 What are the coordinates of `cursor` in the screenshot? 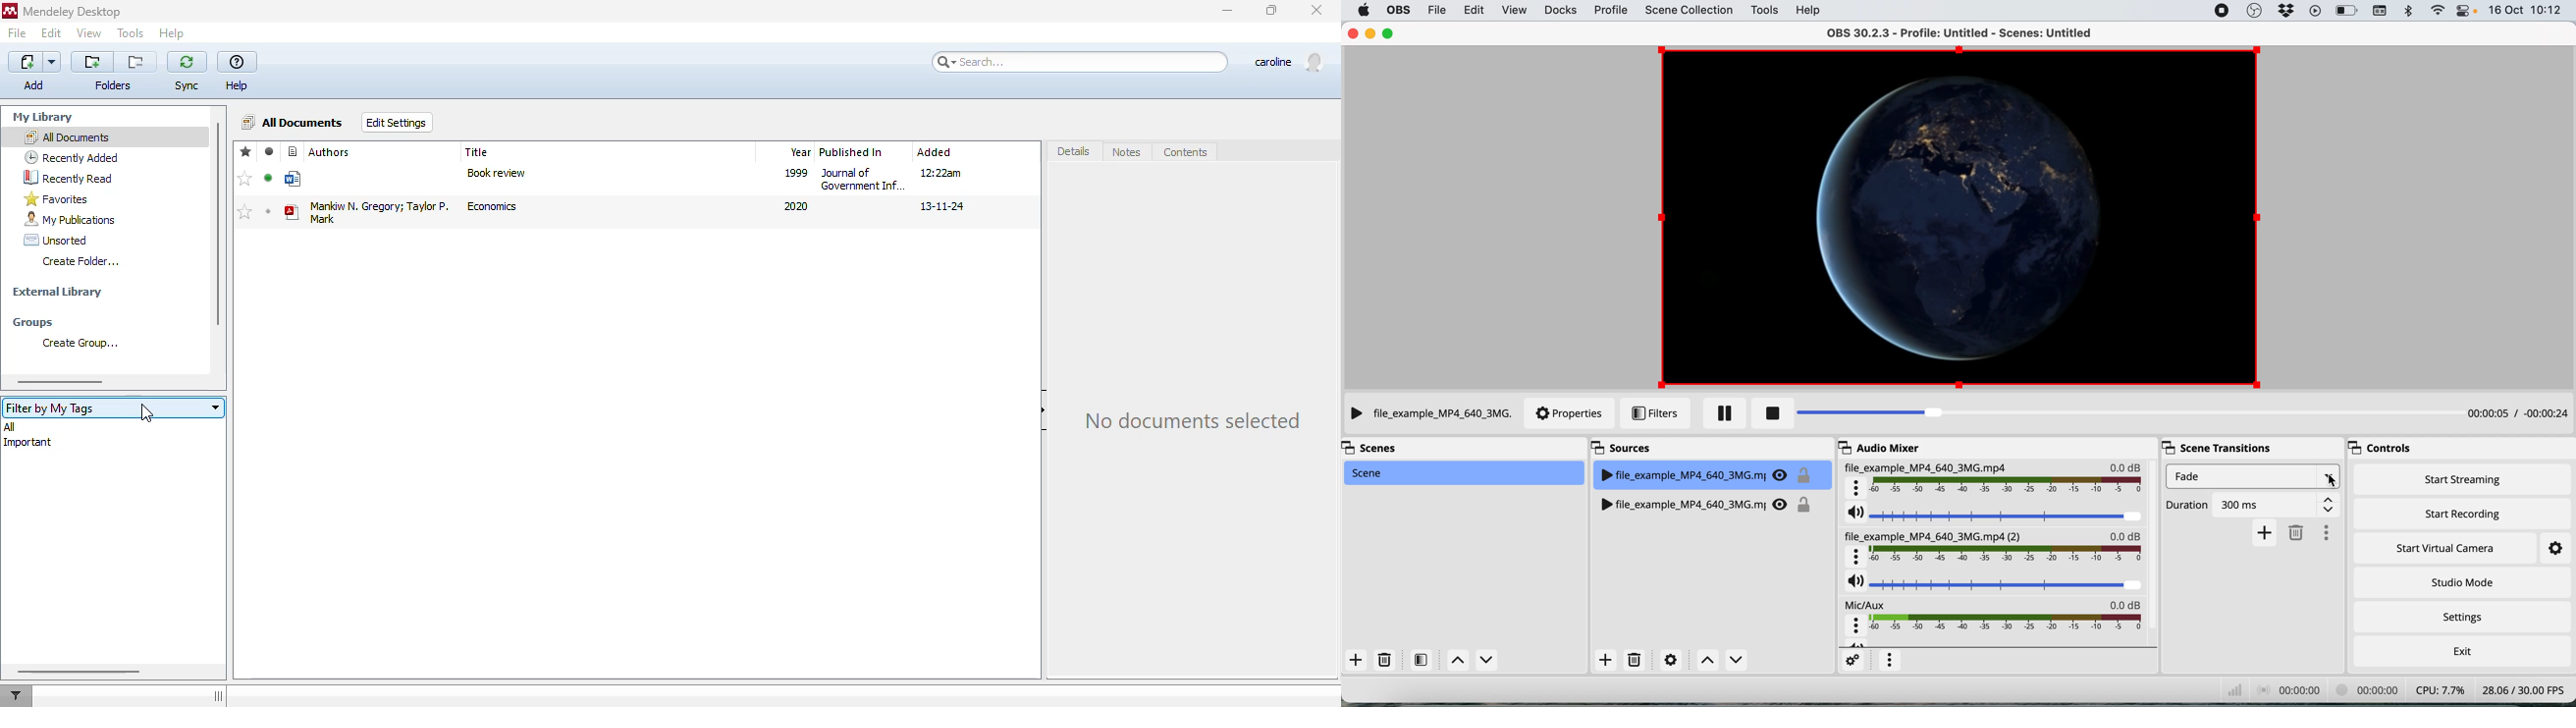 It's located at (146, 412).